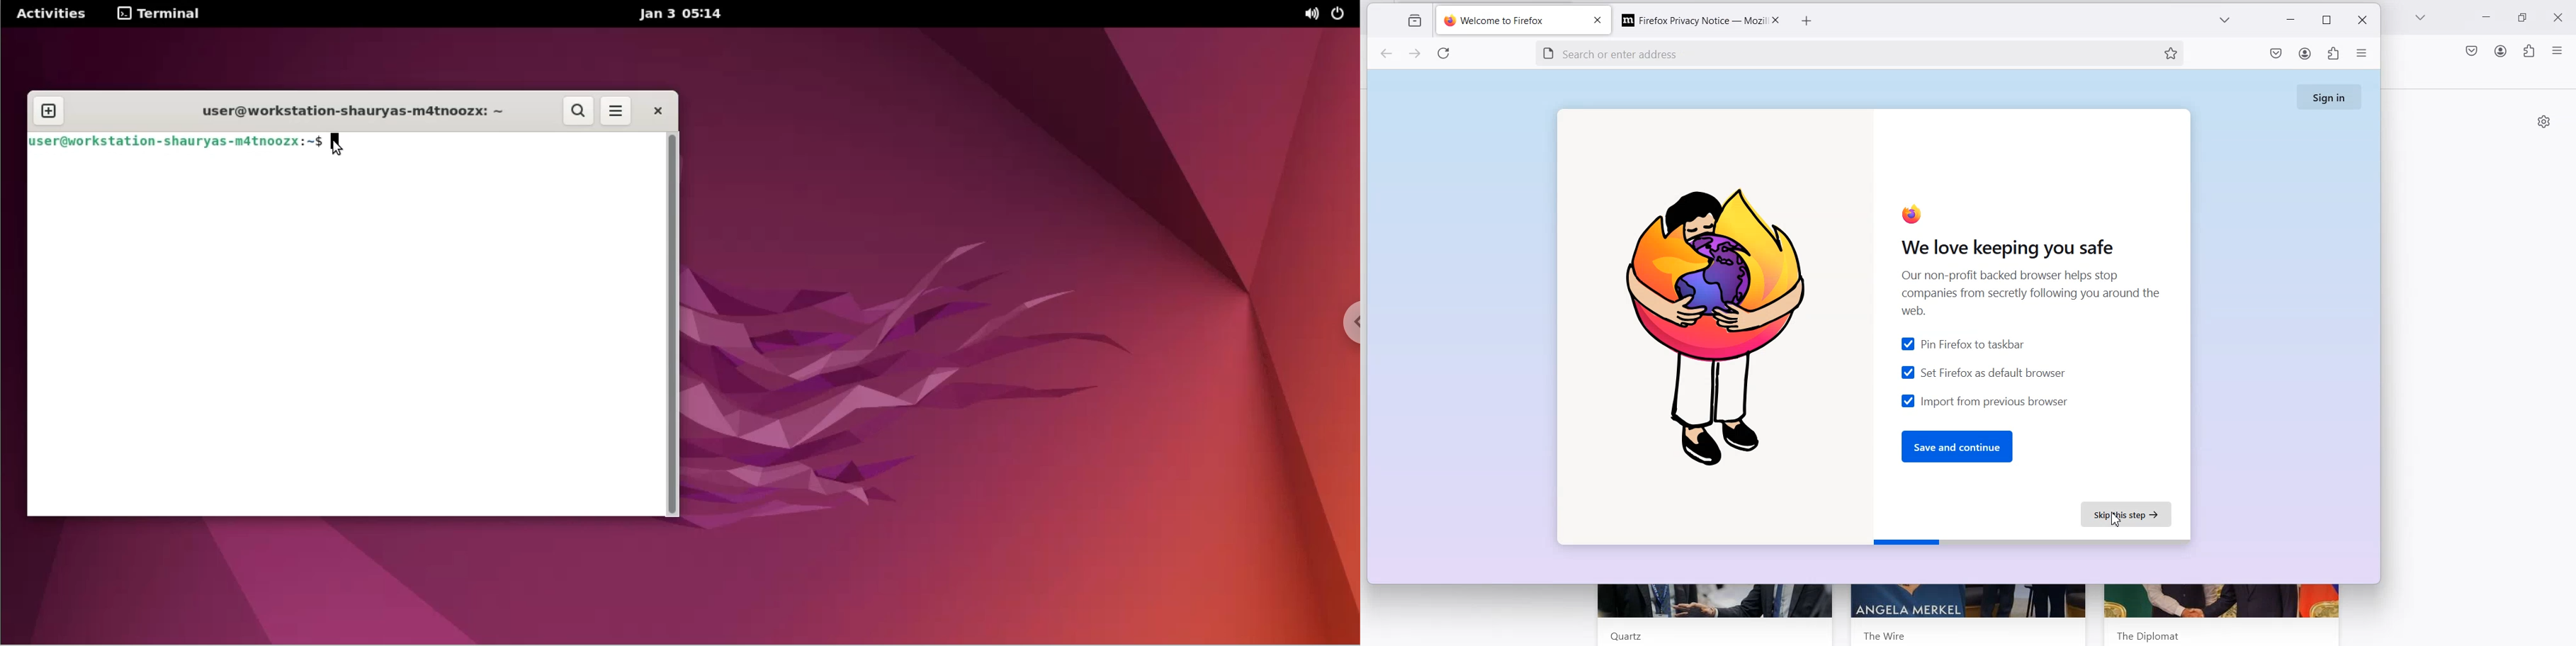 This screenshot has height=672, width=2576. Describe the element at coordinates (2569, 158) in the screenshot. I see `vertical scrollbar` at that location.